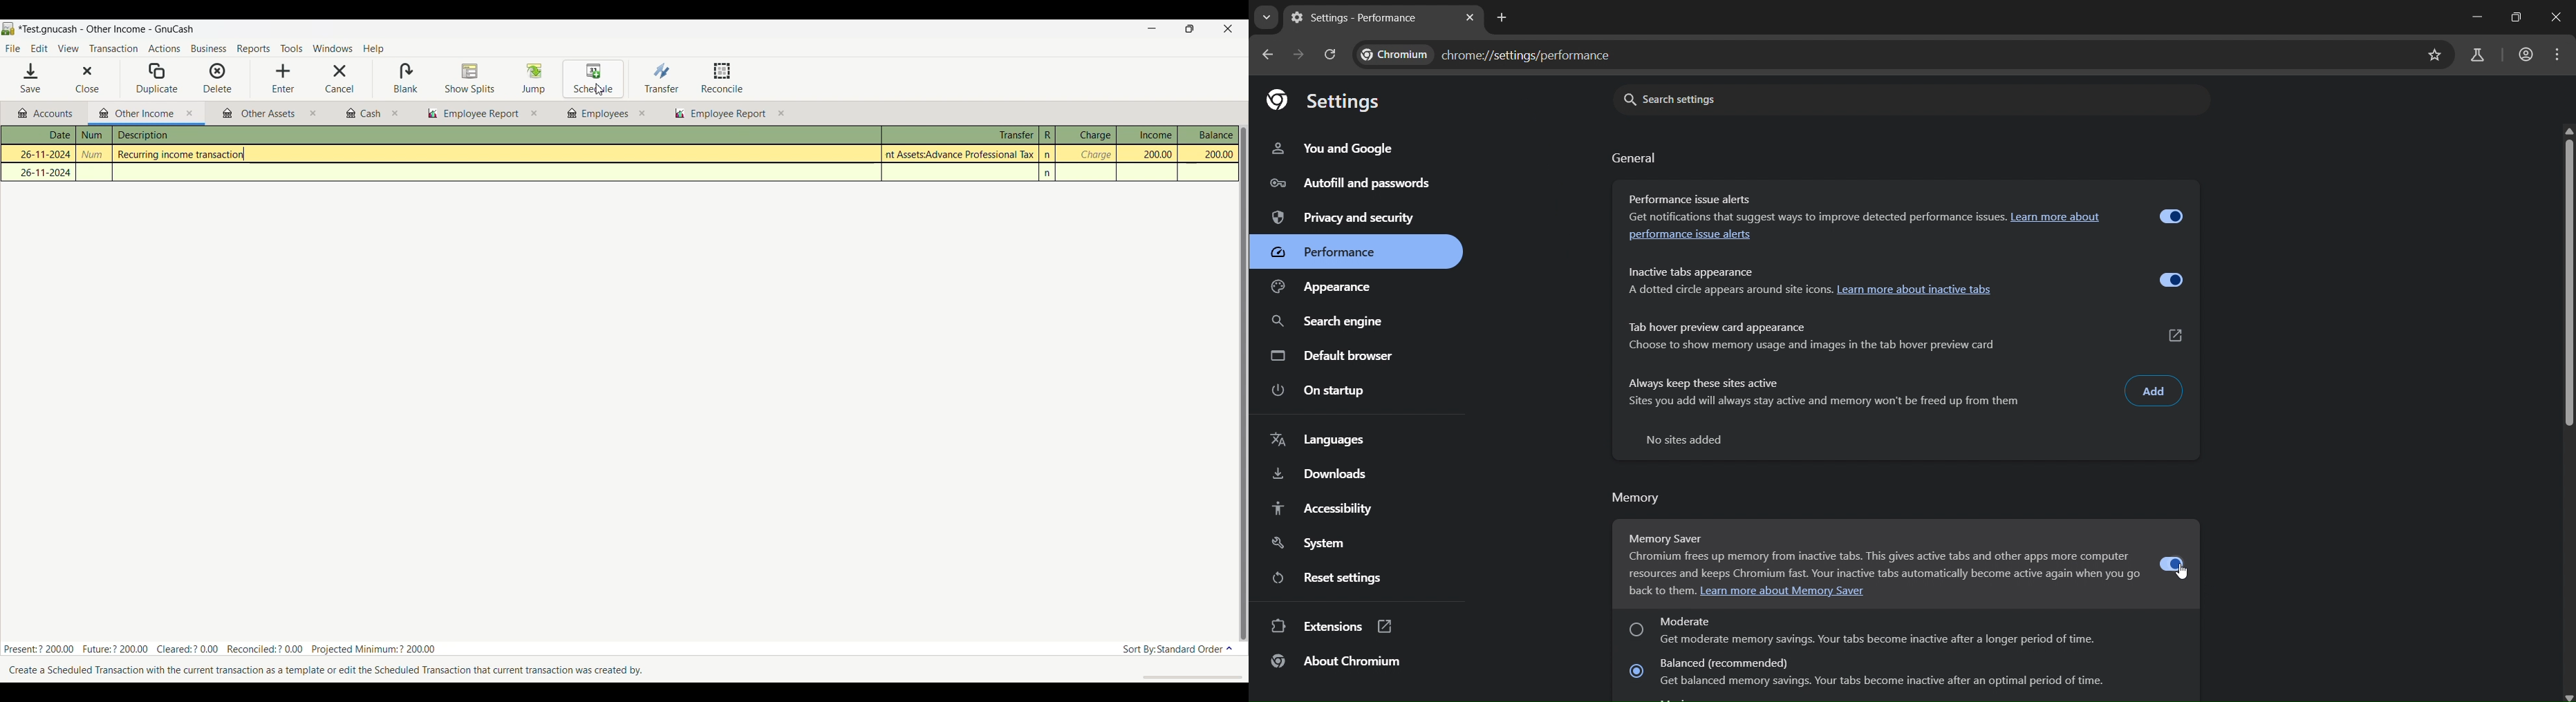 Image resolution: width=2576 pixels, height=728 pixels. I want to click on 200.00, so click(1208, 155).